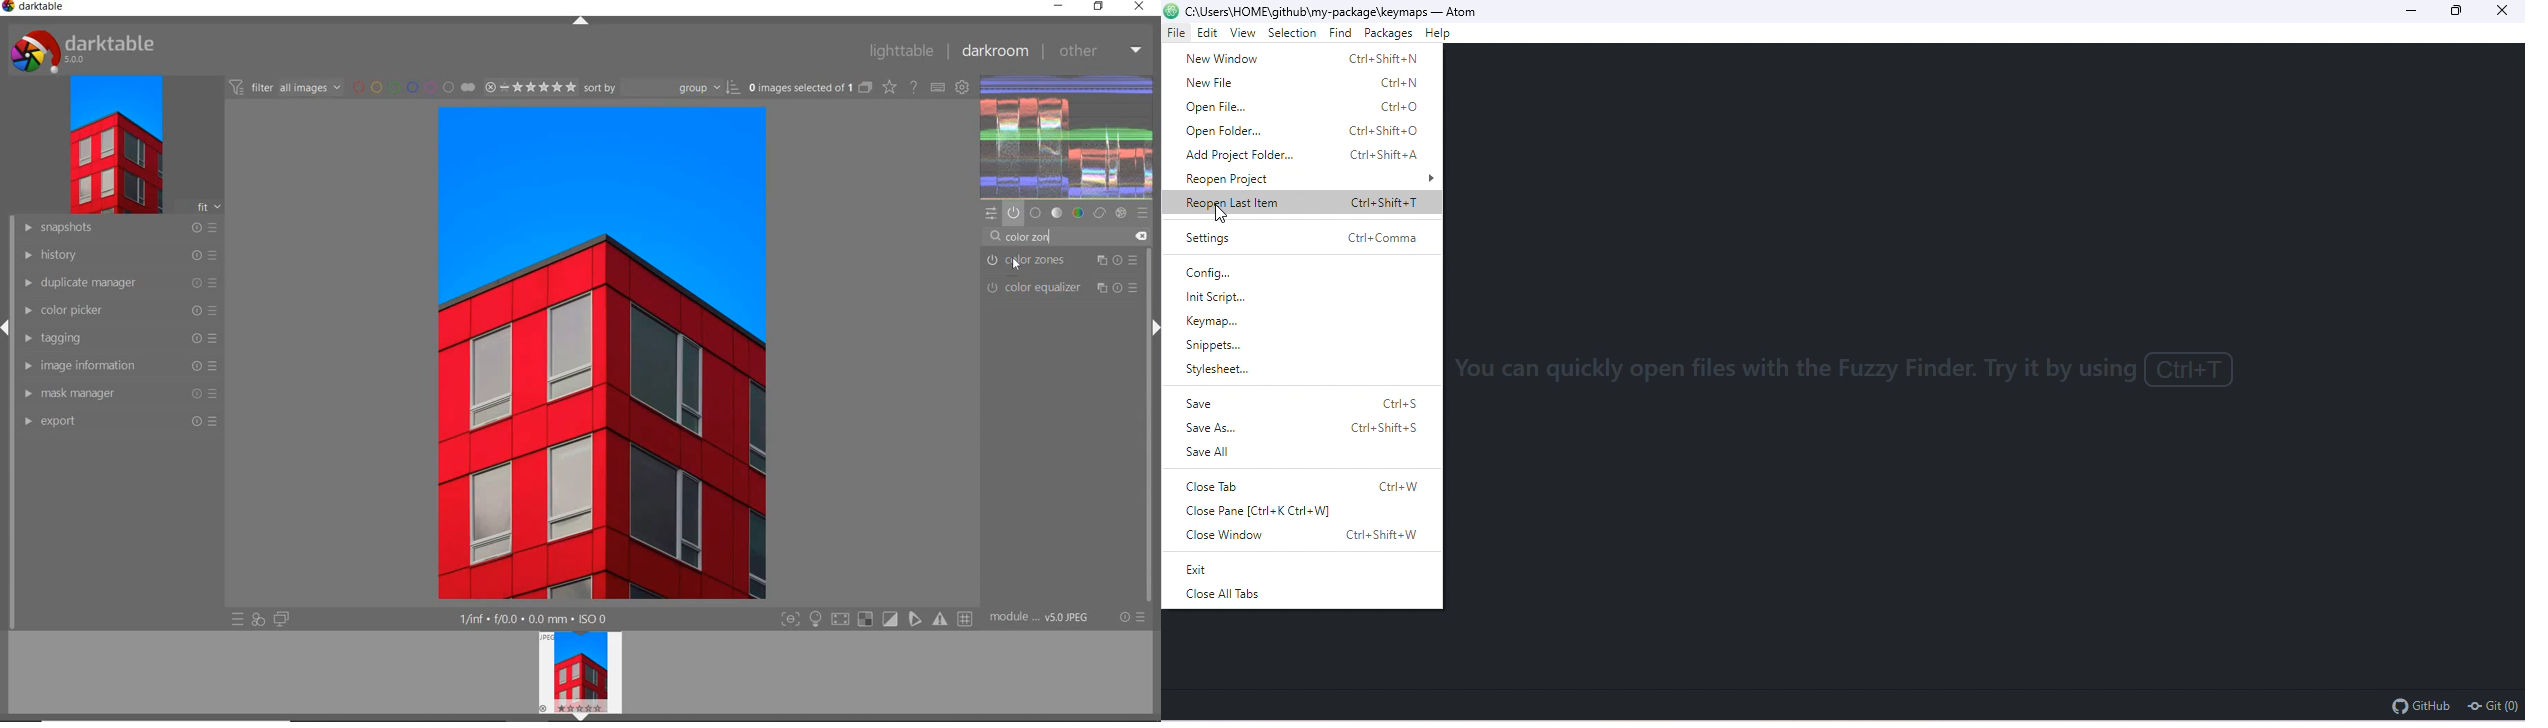 The image size is (2548, 728). Describe the element at coordinates (1141, 235) in the screenshot. I see `DELETE` at that location.